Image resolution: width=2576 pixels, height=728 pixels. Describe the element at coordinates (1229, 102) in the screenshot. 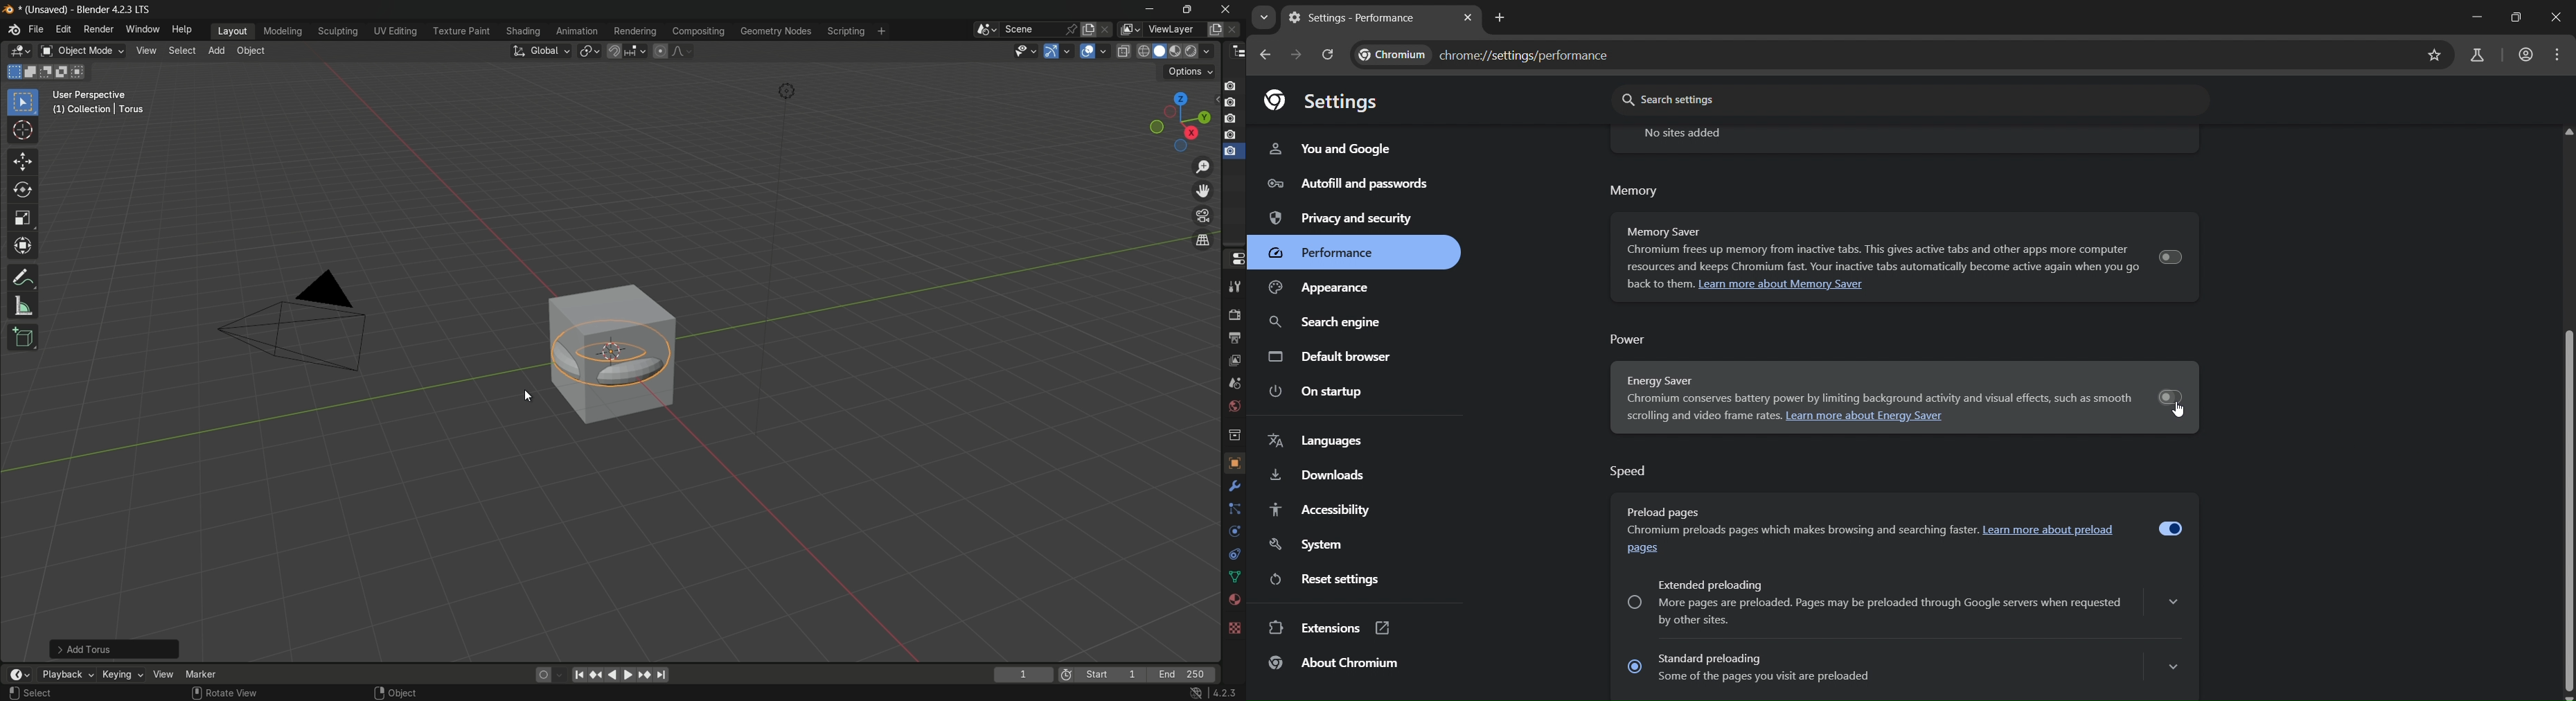

I see `layer 2` at that location.